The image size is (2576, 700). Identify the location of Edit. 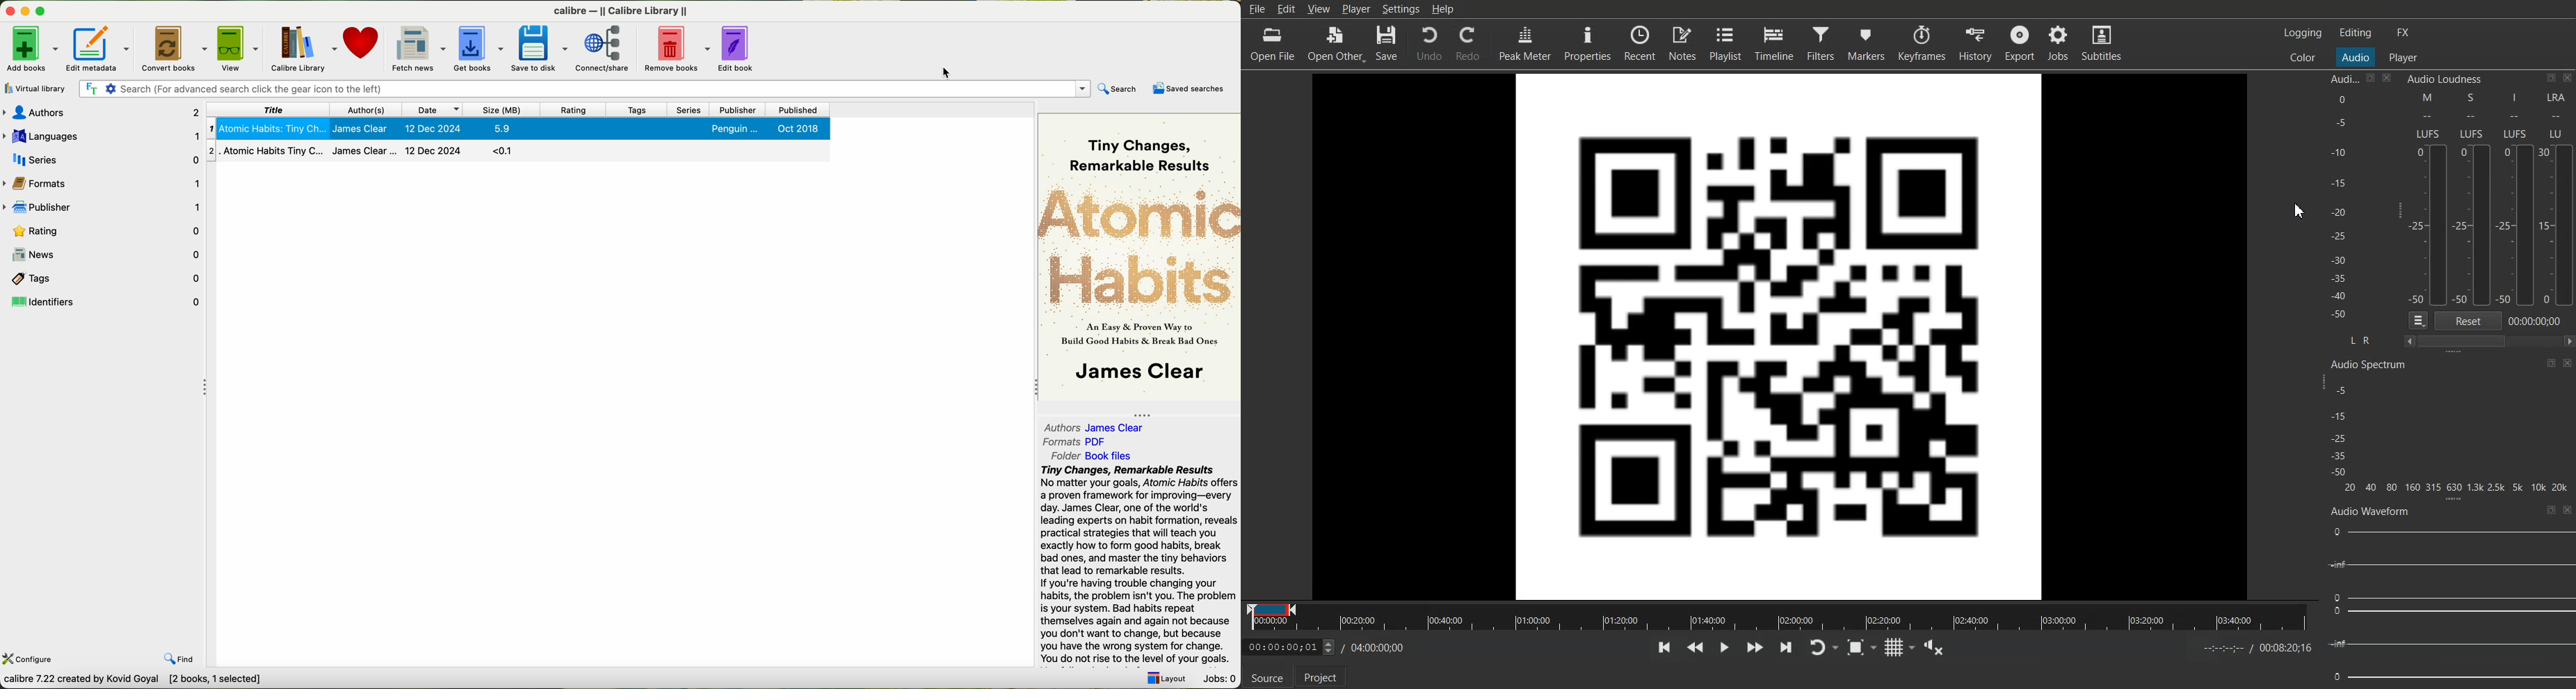
(1287, 8).